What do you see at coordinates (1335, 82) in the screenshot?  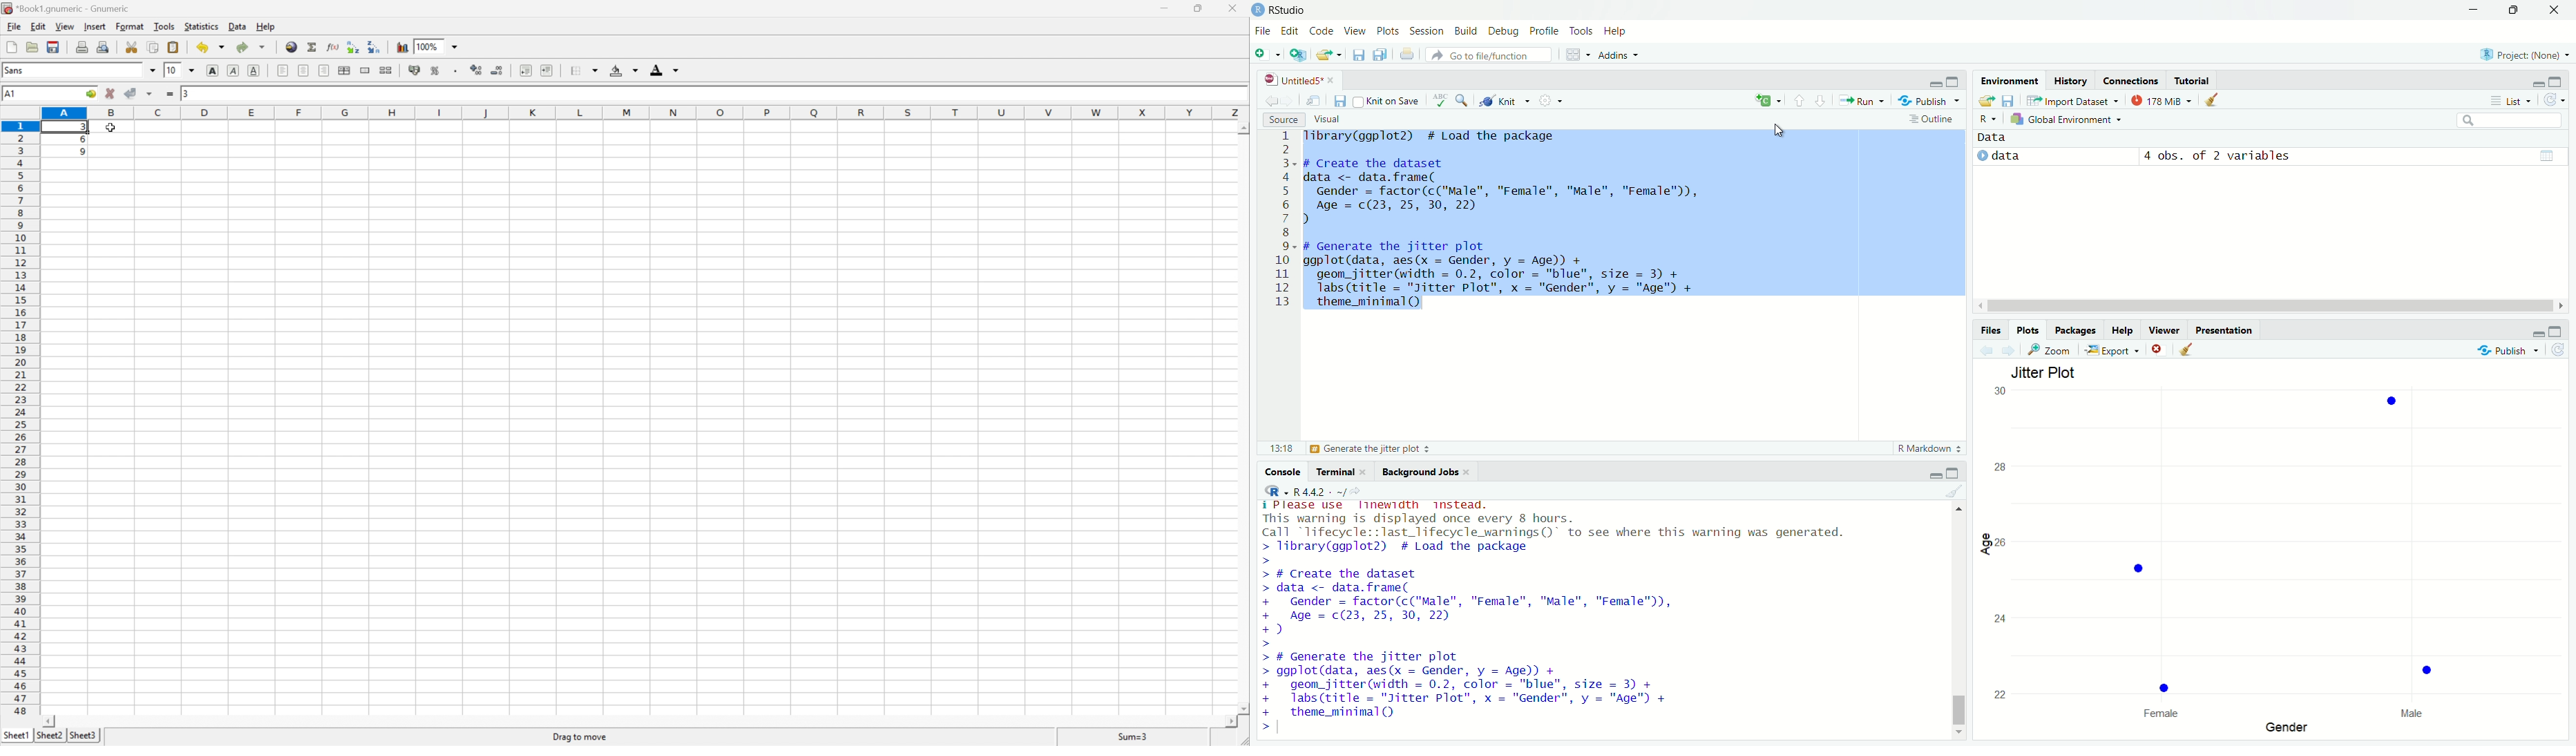 I see `close` at bounding box center [1335, 82].